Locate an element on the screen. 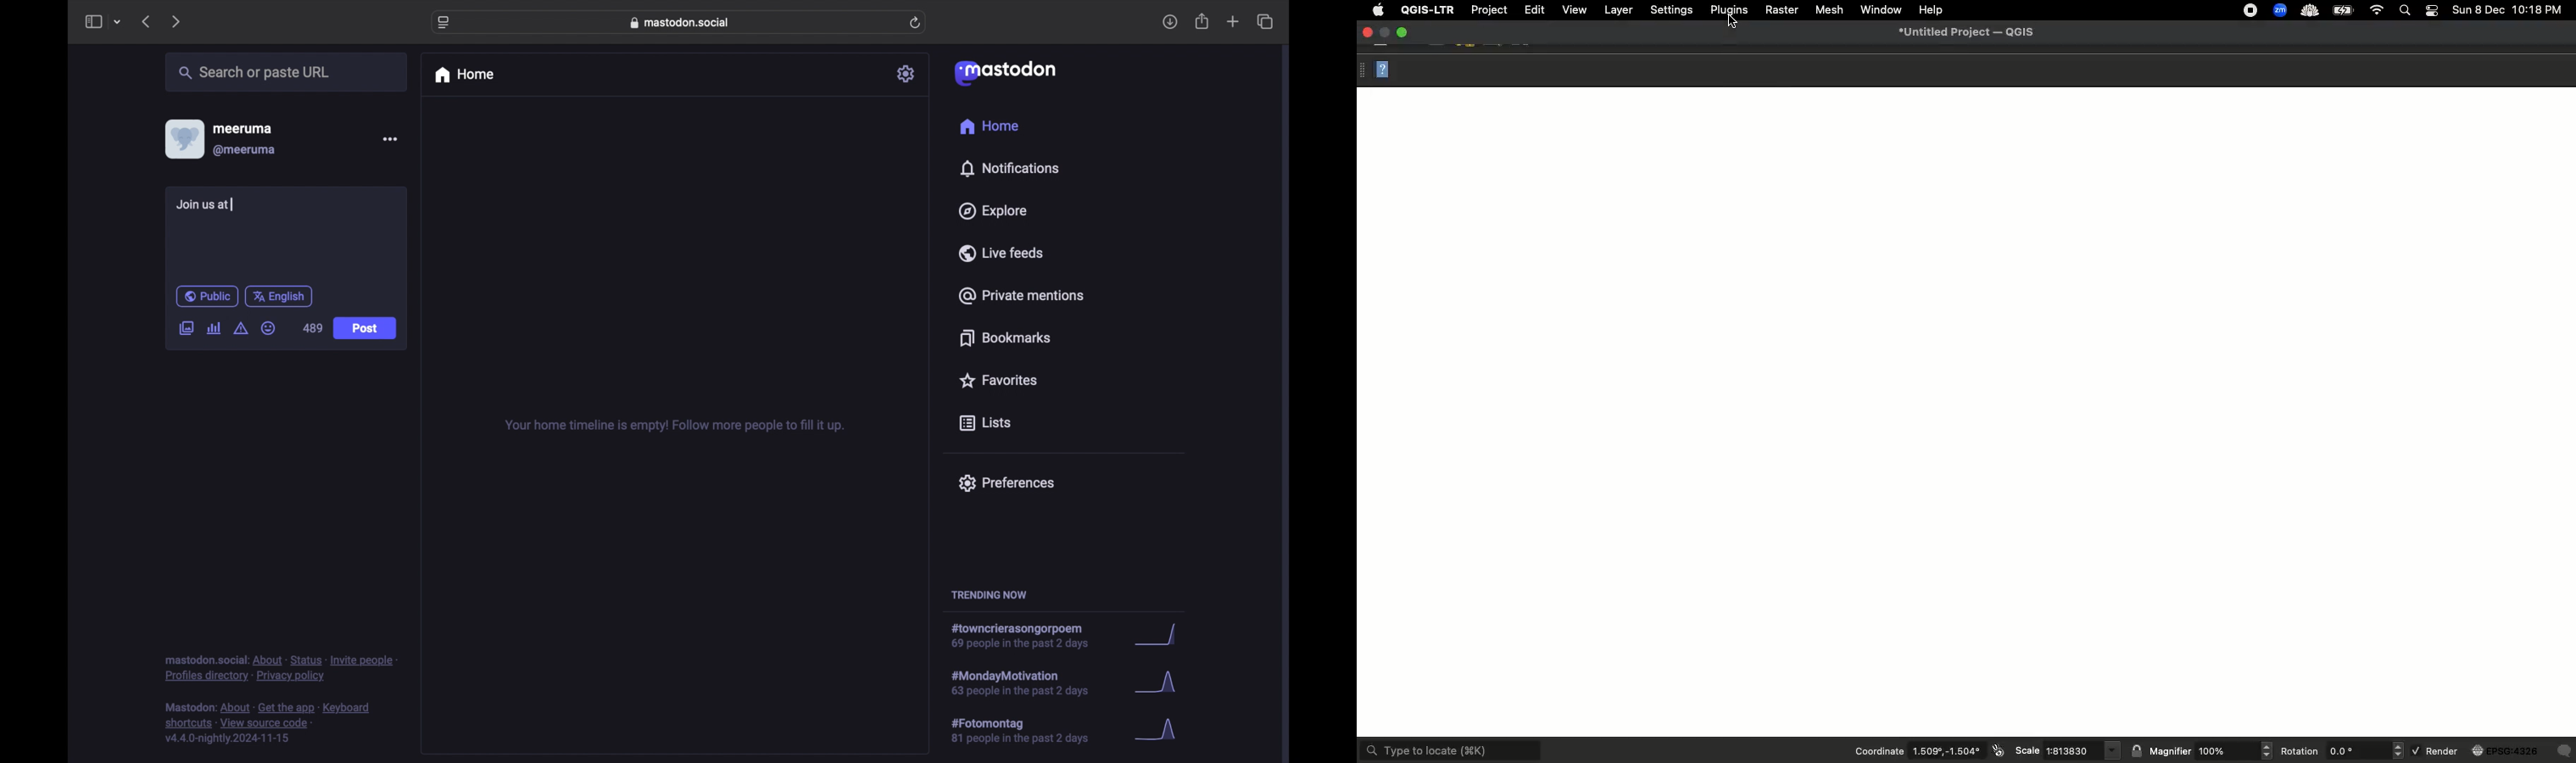 This screenshot has height=784, width=2576. lists is located at coordinates (985, 424).